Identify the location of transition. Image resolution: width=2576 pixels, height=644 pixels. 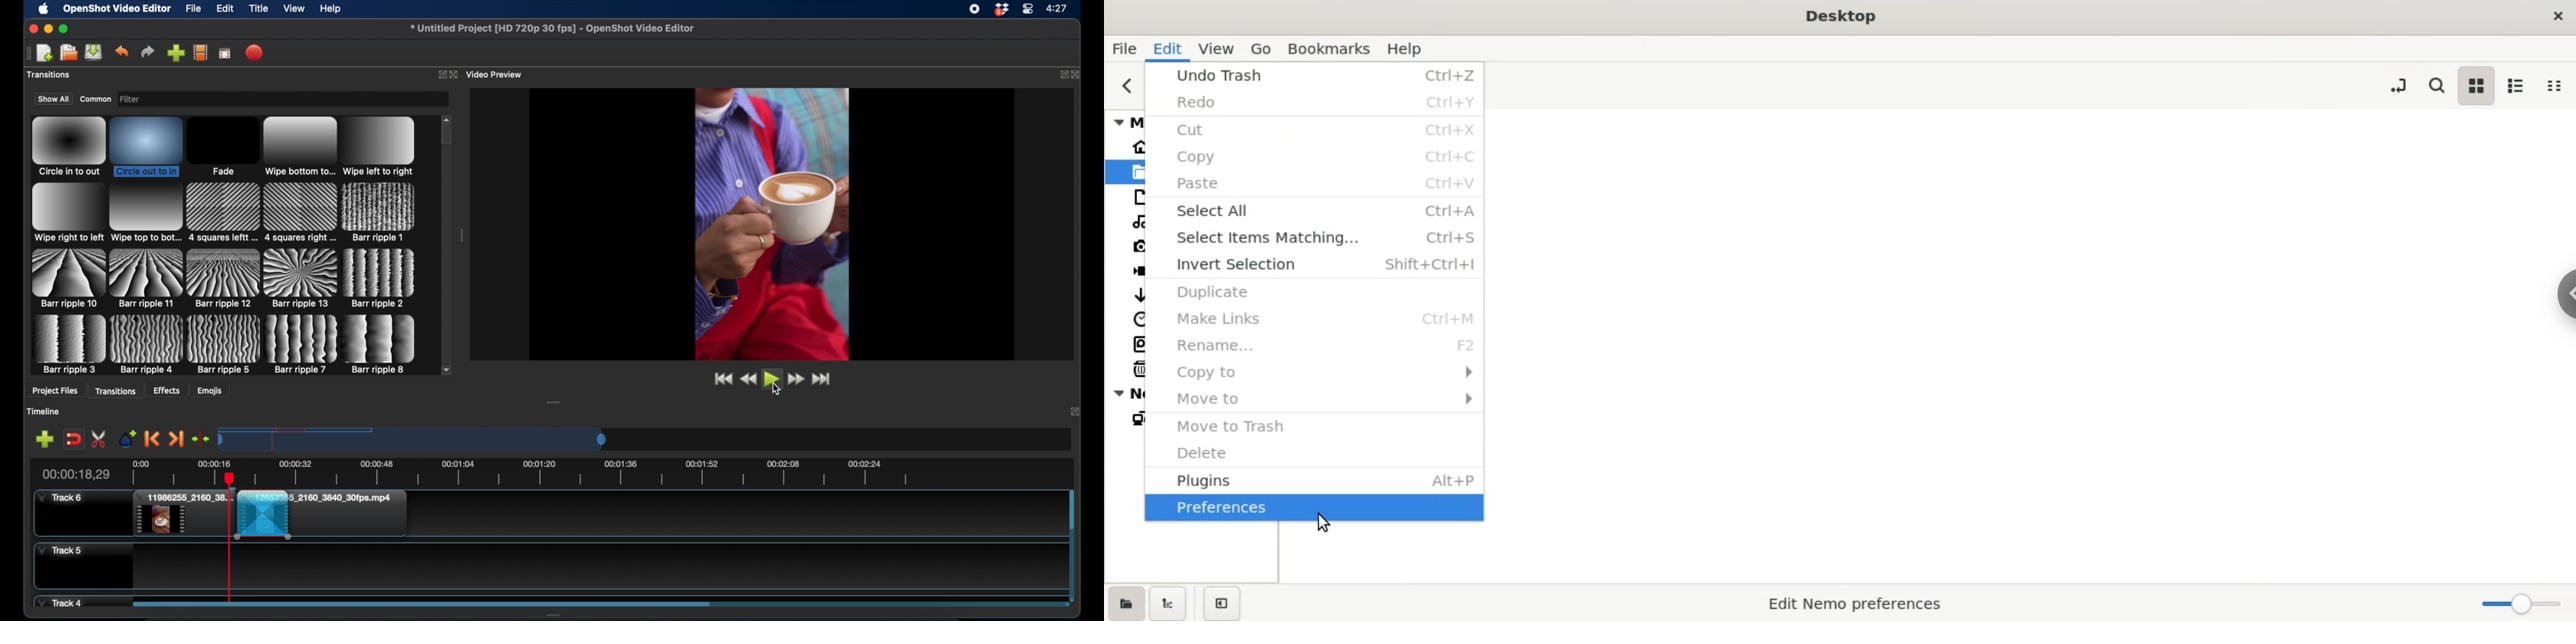
(381, 344).